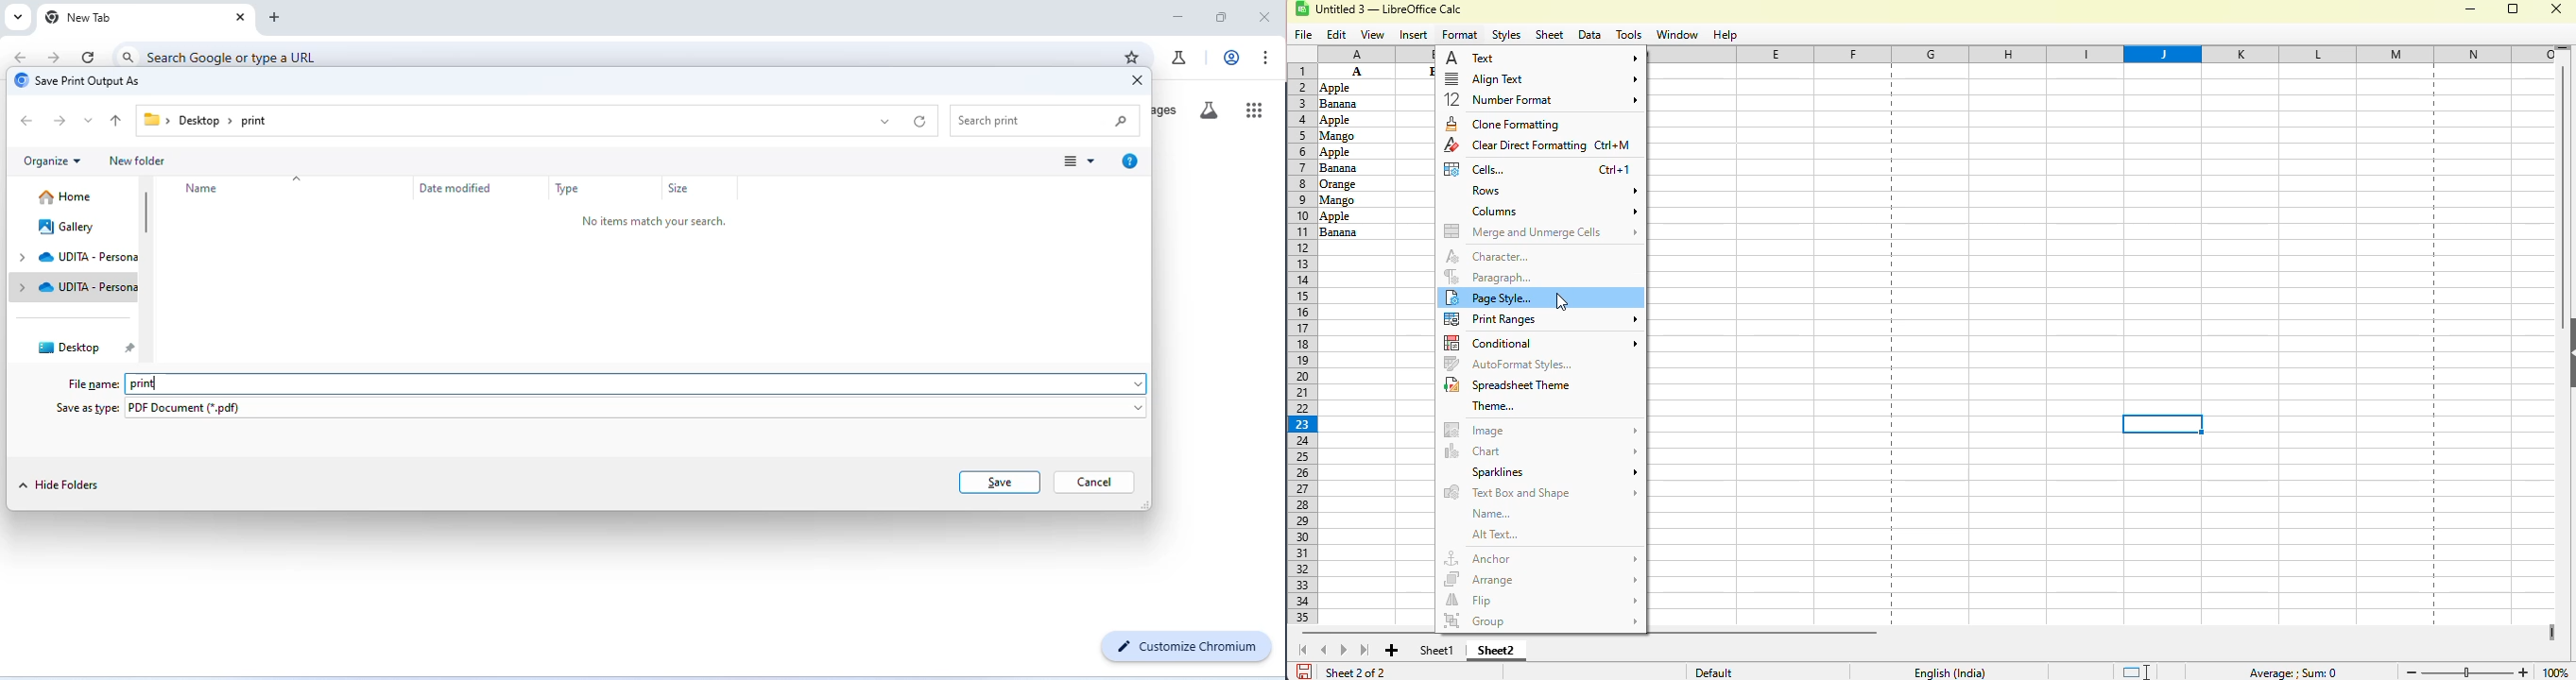 Image resolution: width=2576 pixels, height=700 pixels. I want to click on text, so click(1542, 58).